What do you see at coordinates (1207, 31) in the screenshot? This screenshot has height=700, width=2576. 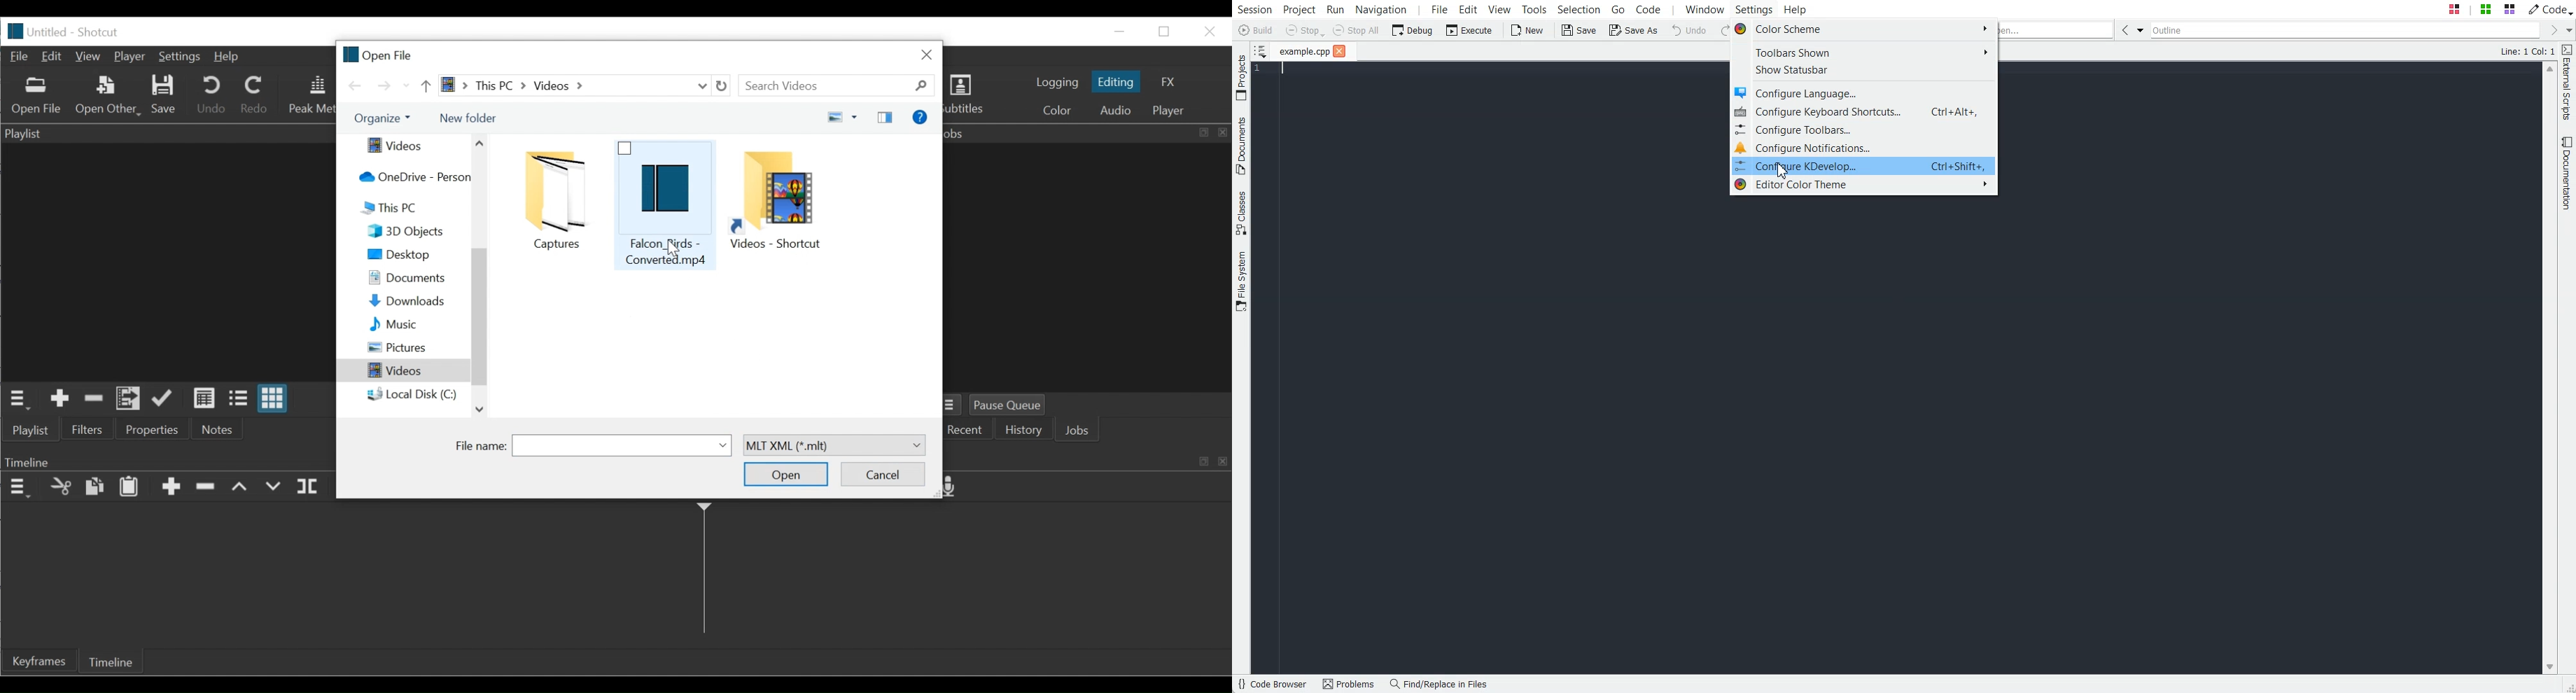 I see `Close` at bounding box center [1207, 31].